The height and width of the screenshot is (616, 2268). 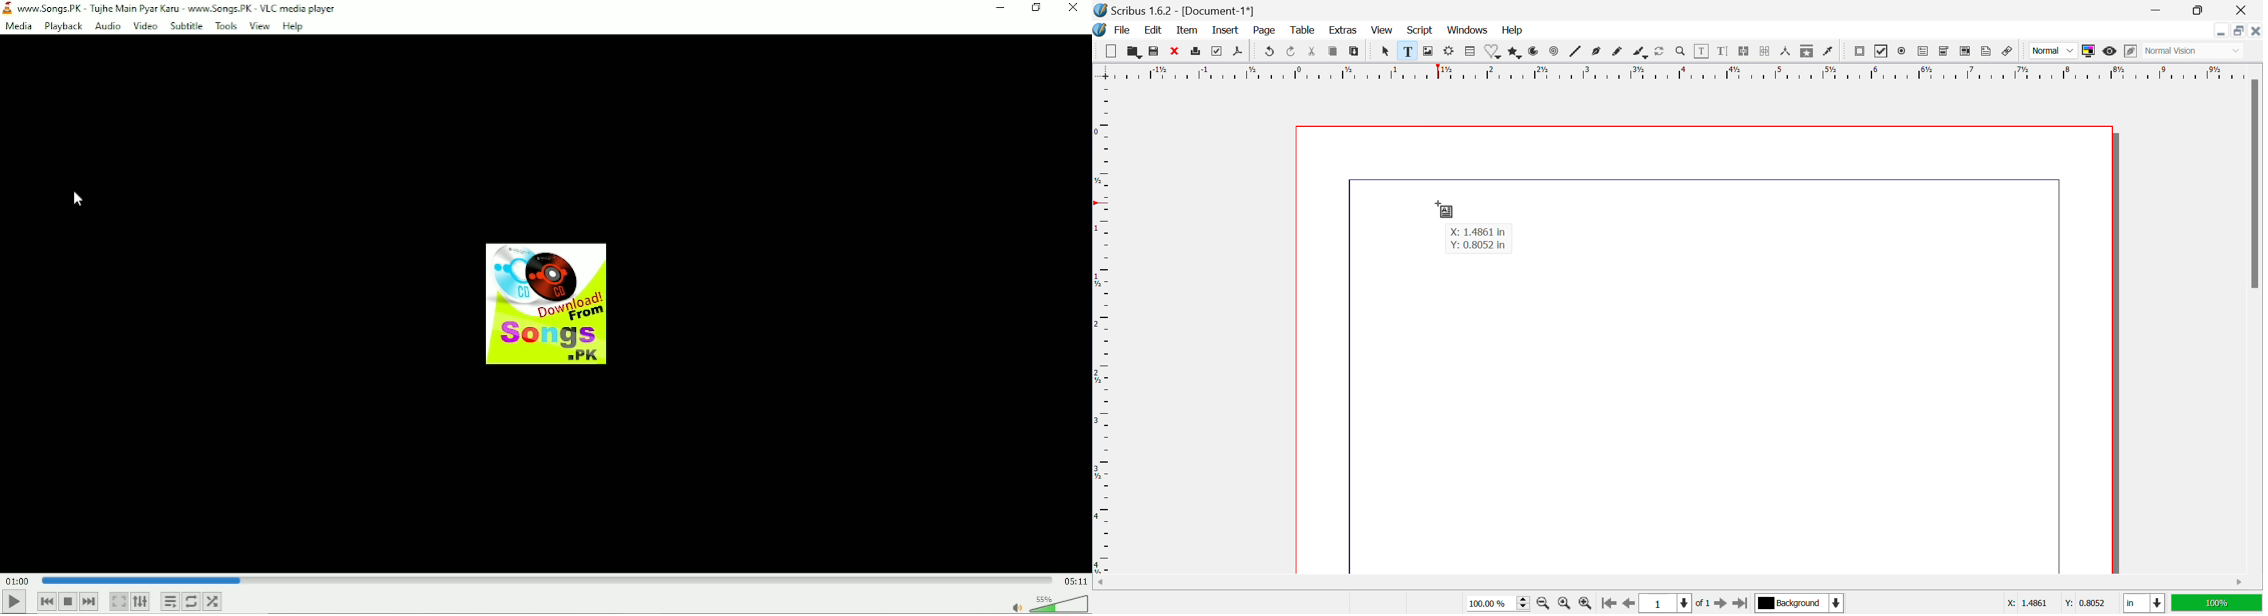 I want to click on Table, so click(x=1470, y=52).